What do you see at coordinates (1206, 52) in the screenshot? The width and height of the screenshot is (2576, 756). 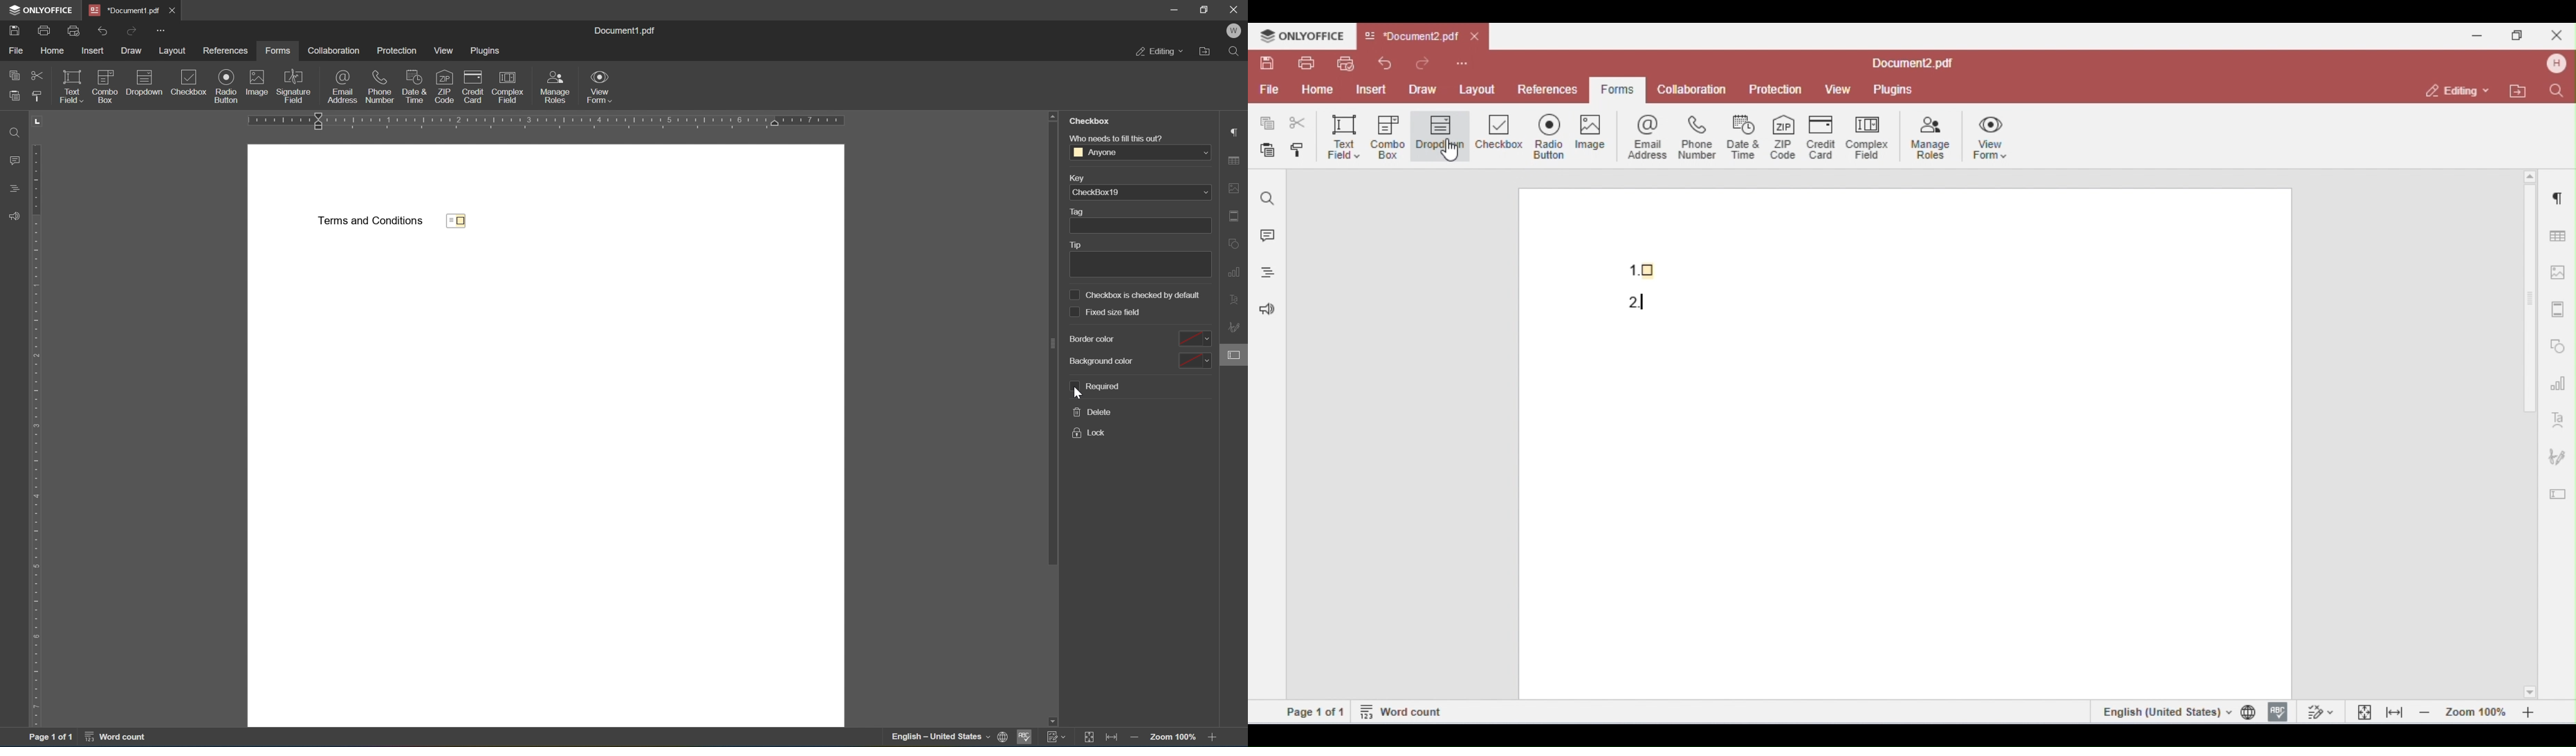 I see `open file location` at bounding box center [1206, 52].